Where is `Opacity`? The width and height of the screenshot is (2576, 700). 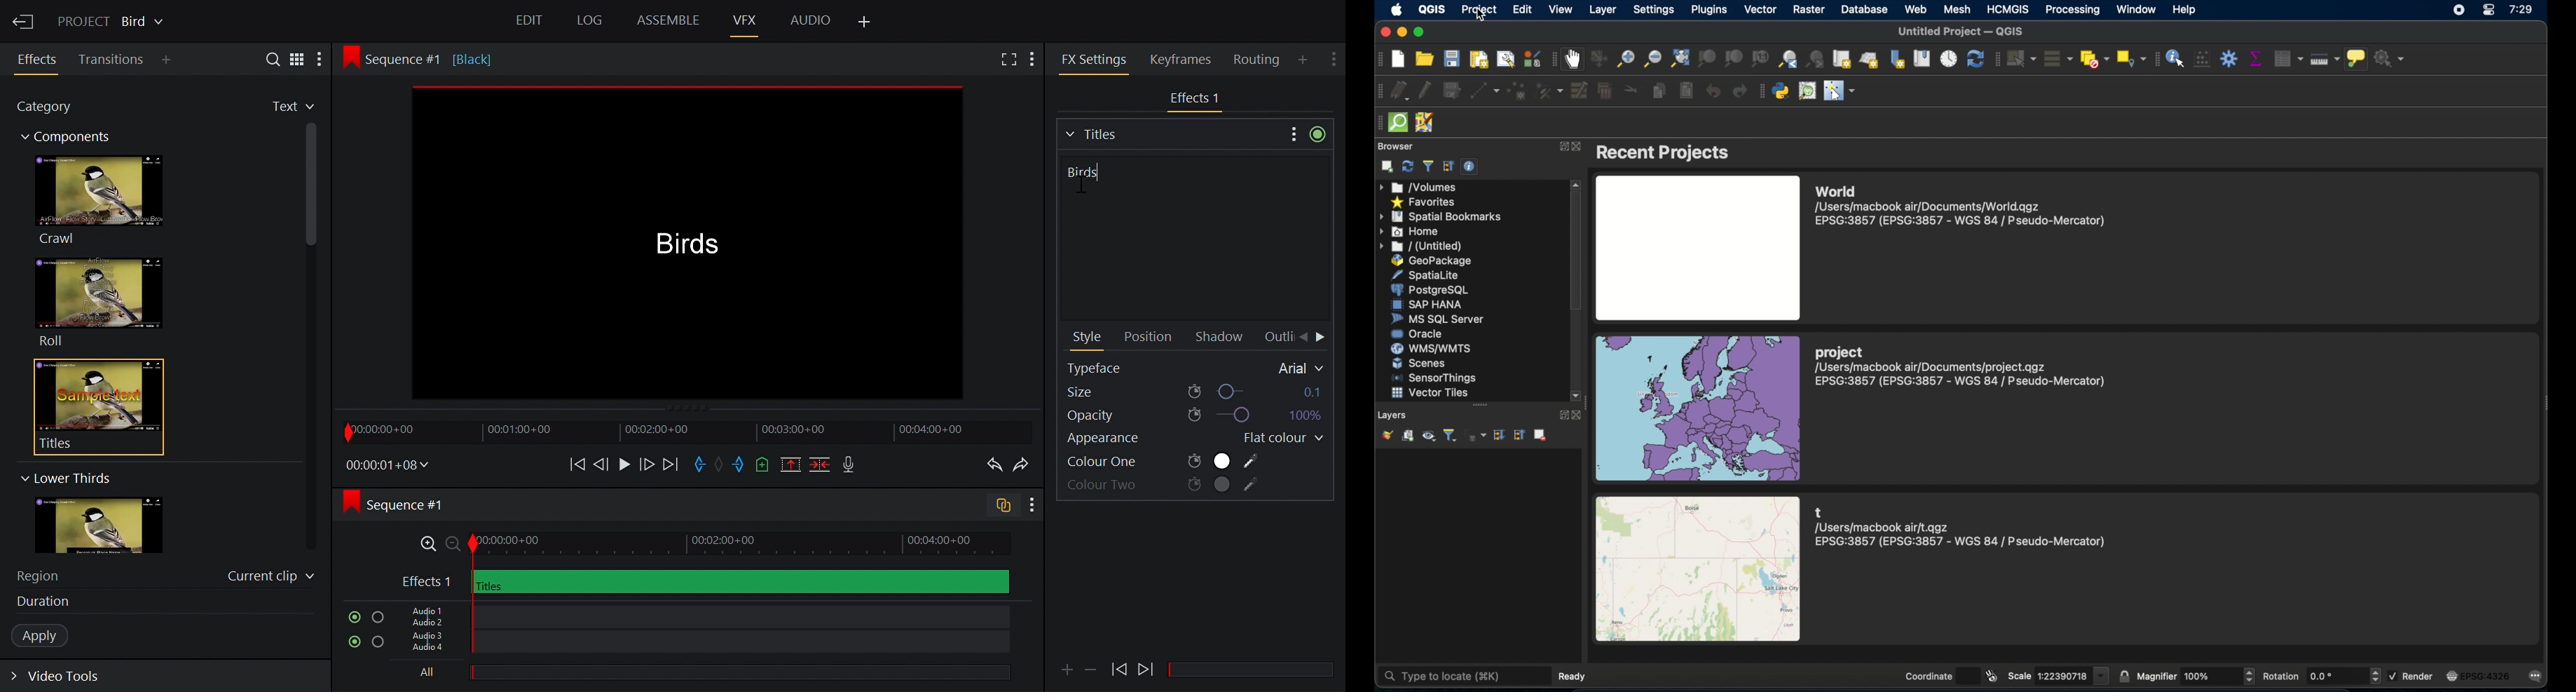
Opacity is located at coordinates (1193, 415).